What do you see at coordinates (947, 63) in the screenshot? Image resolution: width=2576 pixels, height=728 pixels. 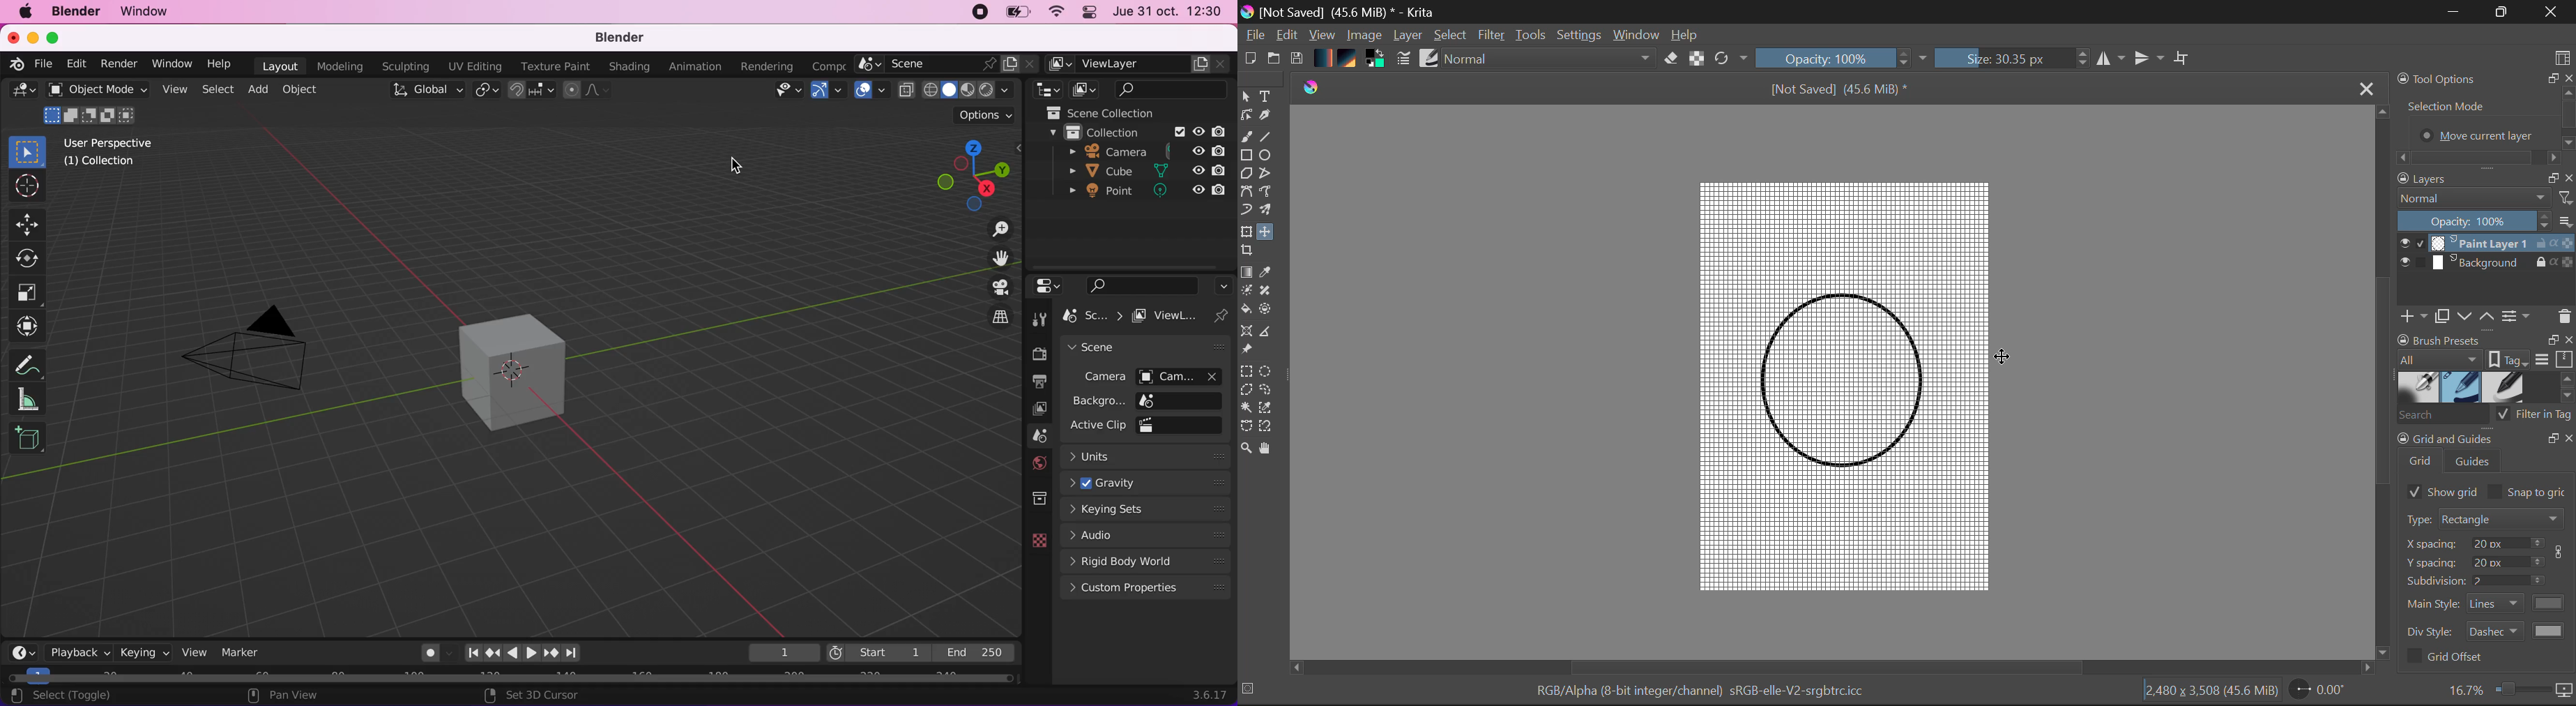 I see `scene` at bounding box center [947, 63].